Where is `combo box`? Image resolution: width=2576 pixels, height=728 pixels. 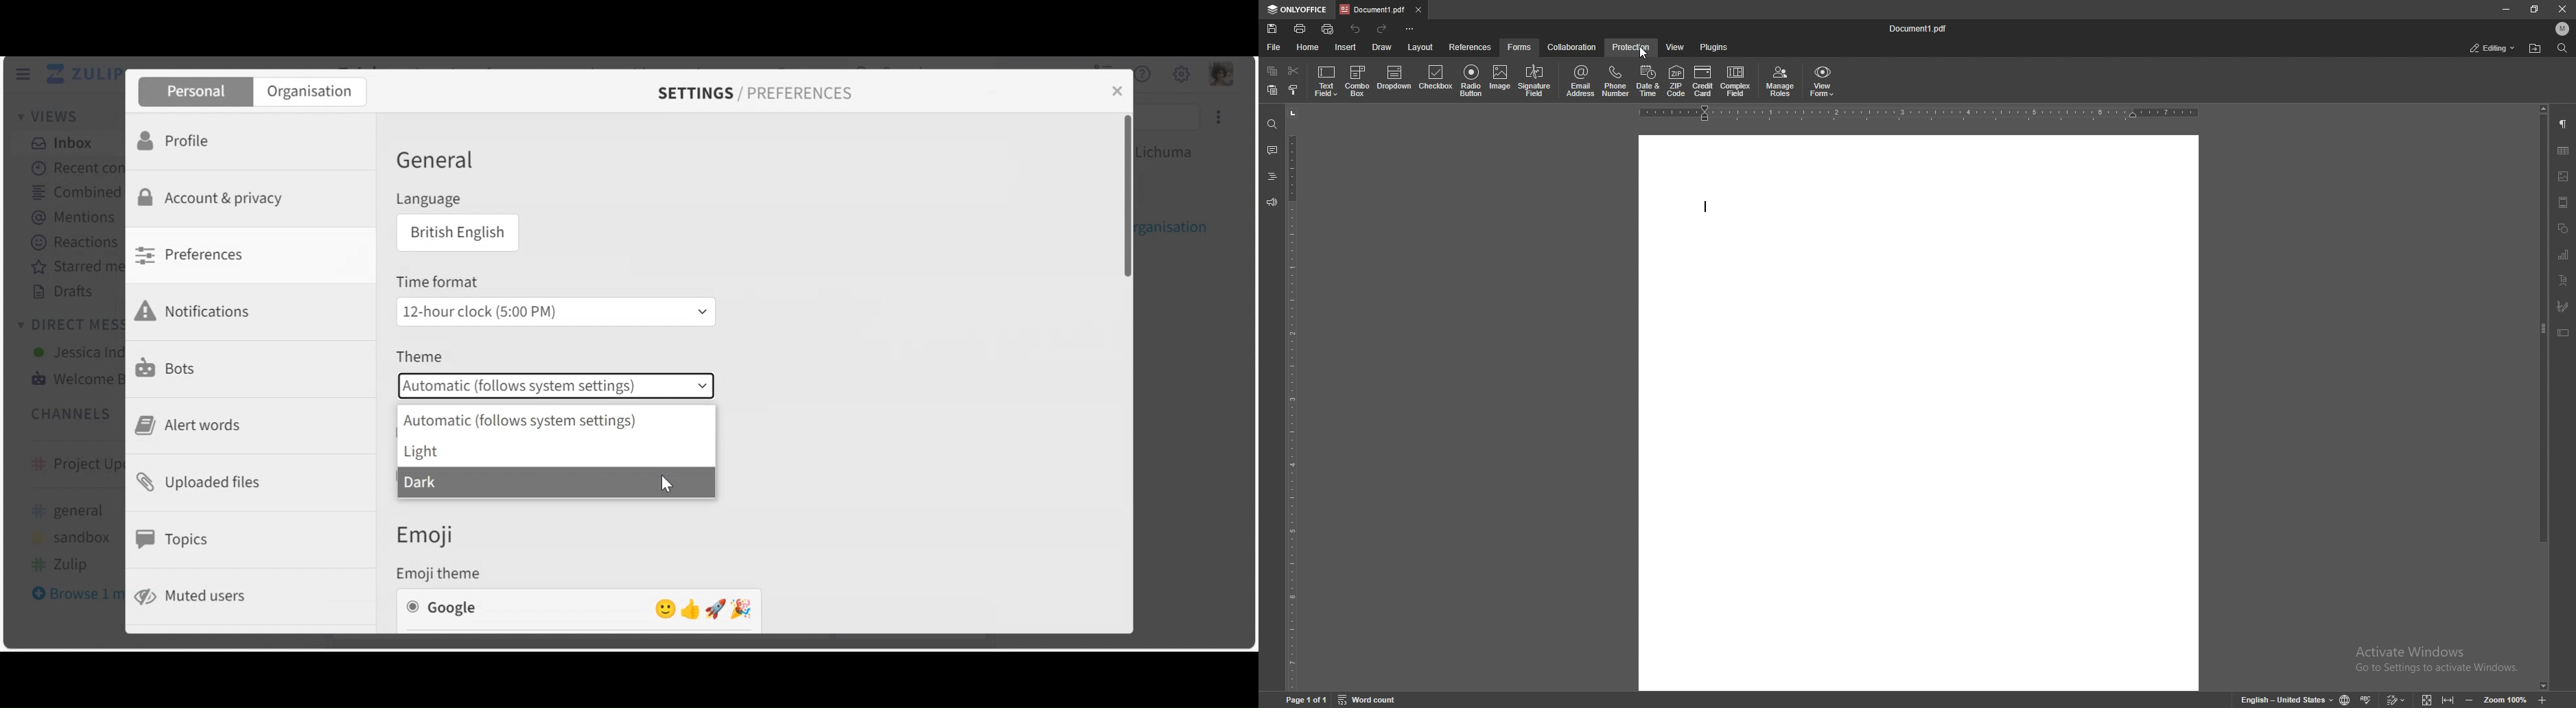
combo box is located at coordinates (1358, 81).